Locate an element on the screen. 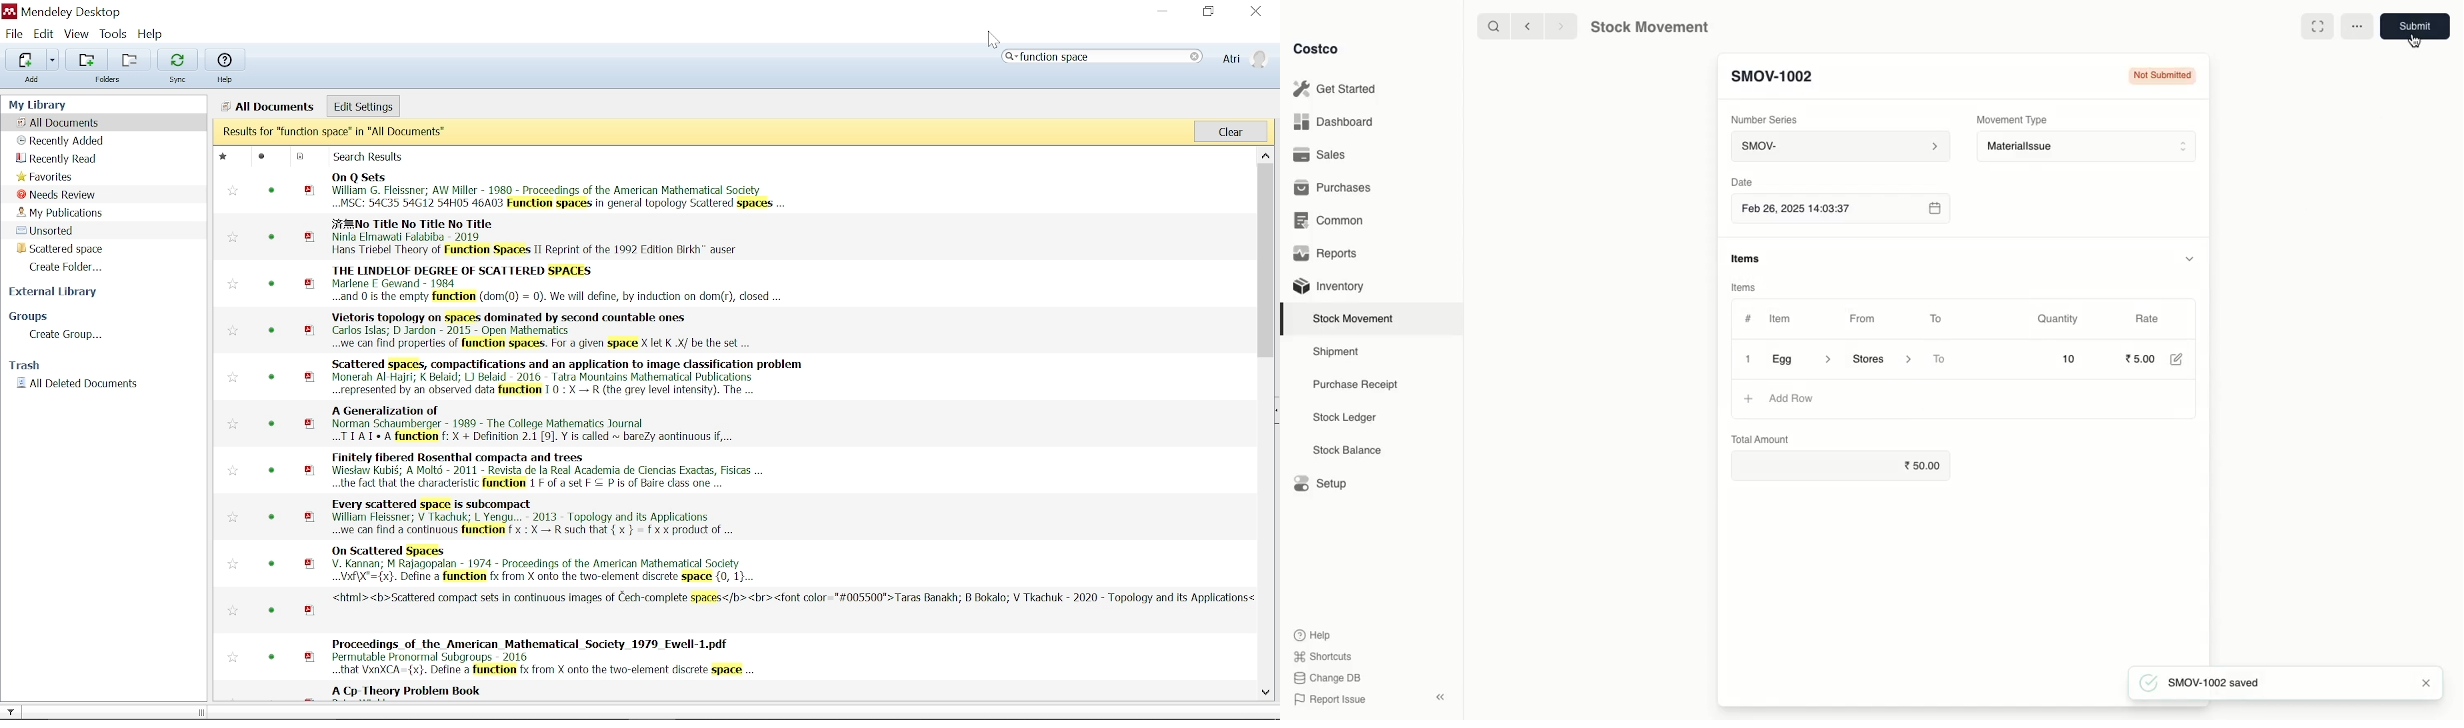 The width and height of the screenshot is (2464, 728). Stock Ledger is located at coordinates (1345, 419).